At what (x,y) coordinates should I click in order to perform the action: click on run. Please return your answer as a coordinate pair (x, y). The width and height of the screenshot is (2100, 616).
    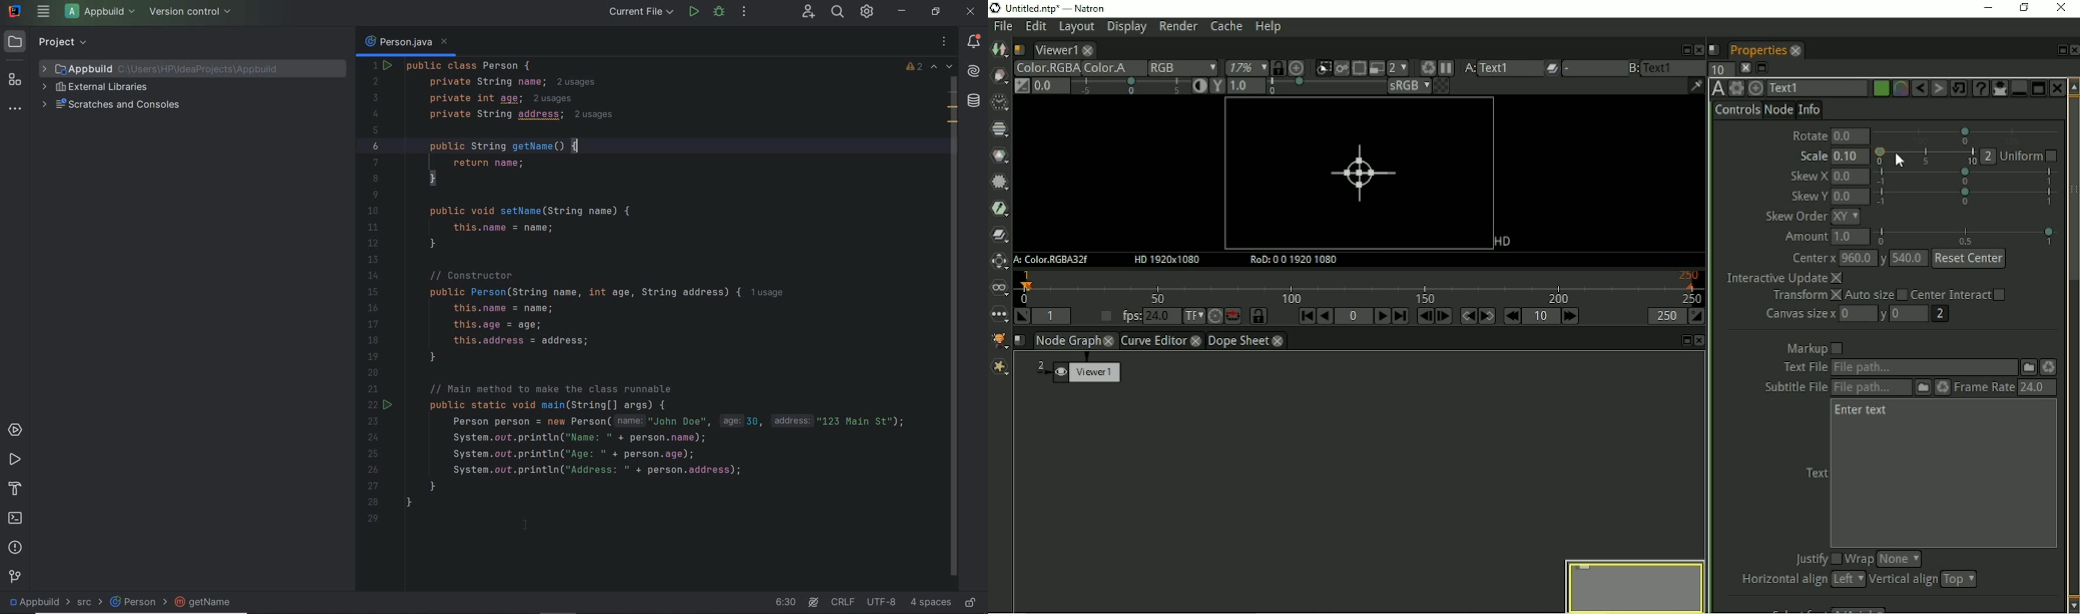
    Looking at the image, I should click on (694, 12).